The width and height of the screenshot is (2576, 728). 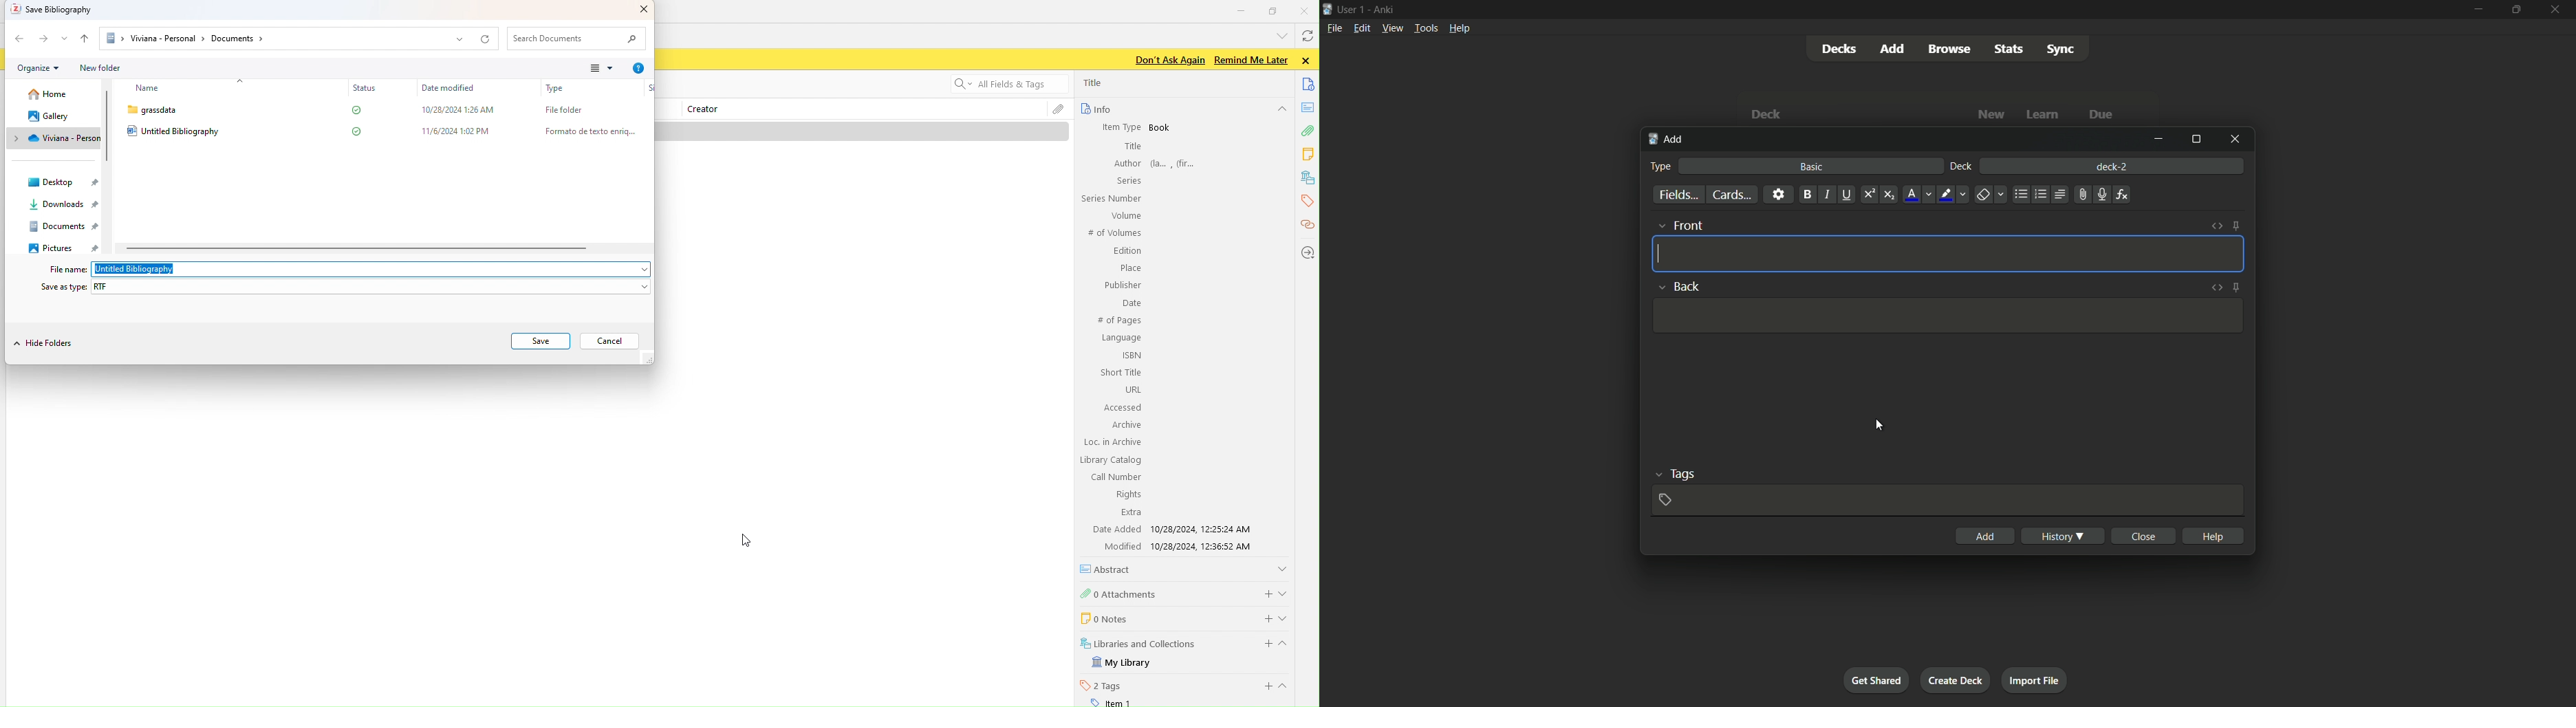 What do you see at coordinates (1123, 663) in the screenshot?
I see `My Library` at bounding box center [1123, 663].